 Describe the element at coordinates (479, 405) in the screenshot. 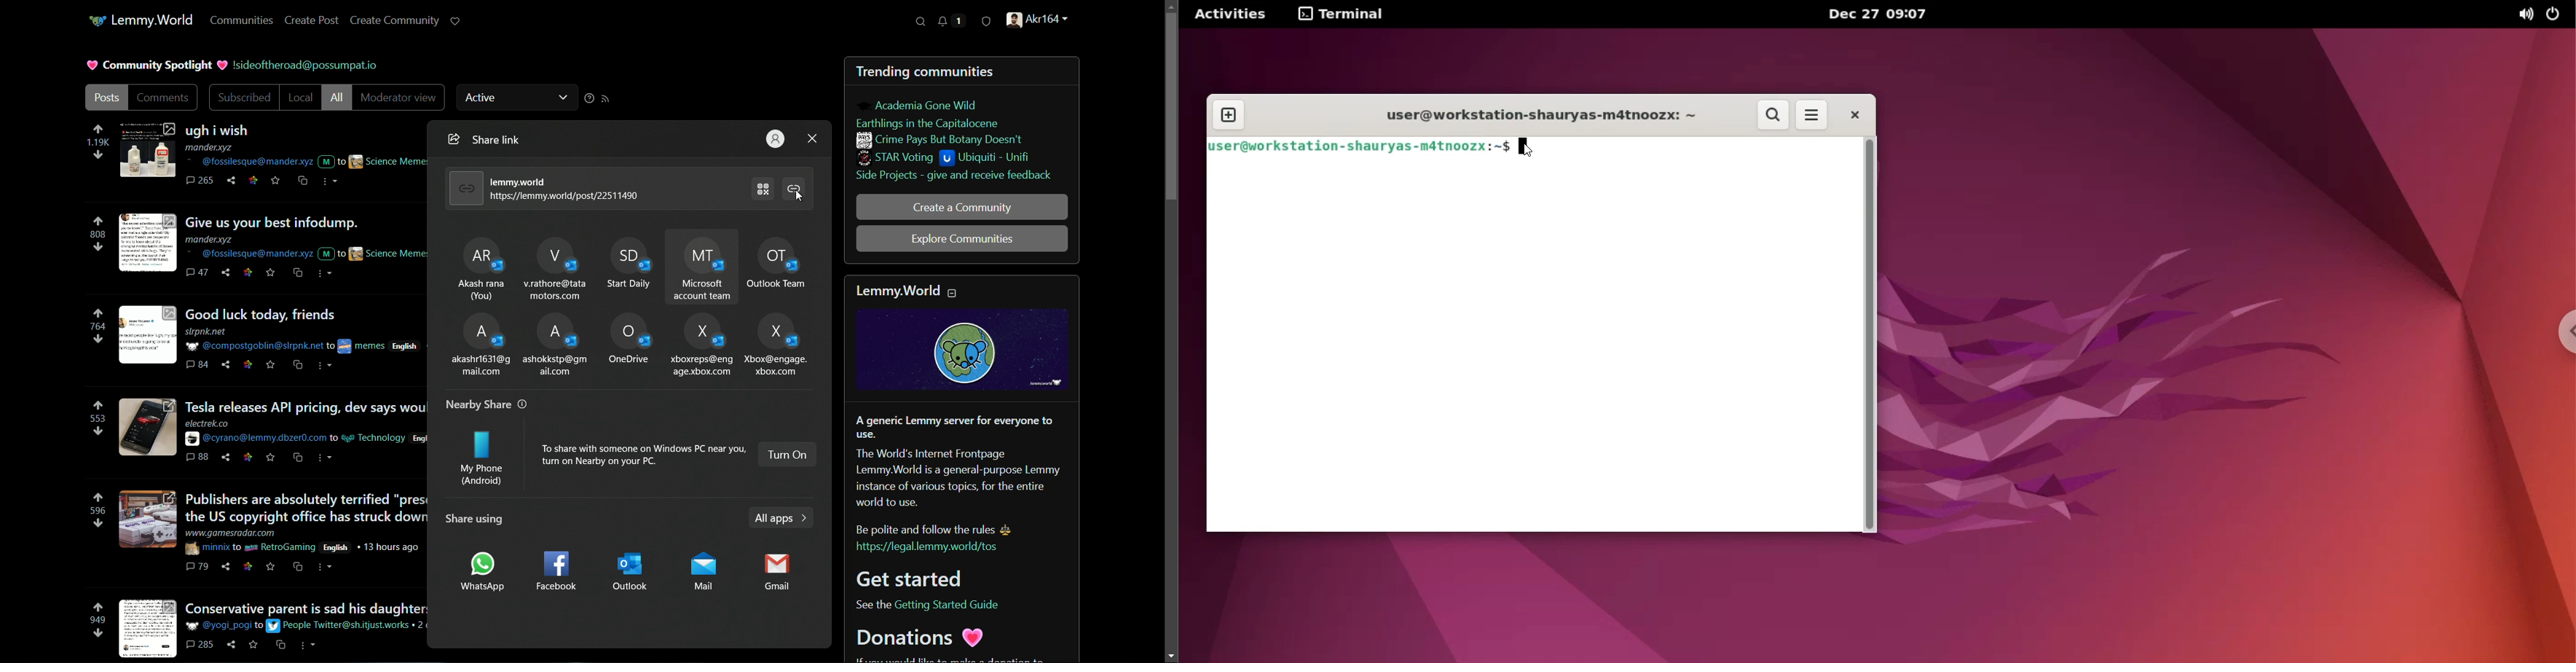

I see `nearby share` at that location.